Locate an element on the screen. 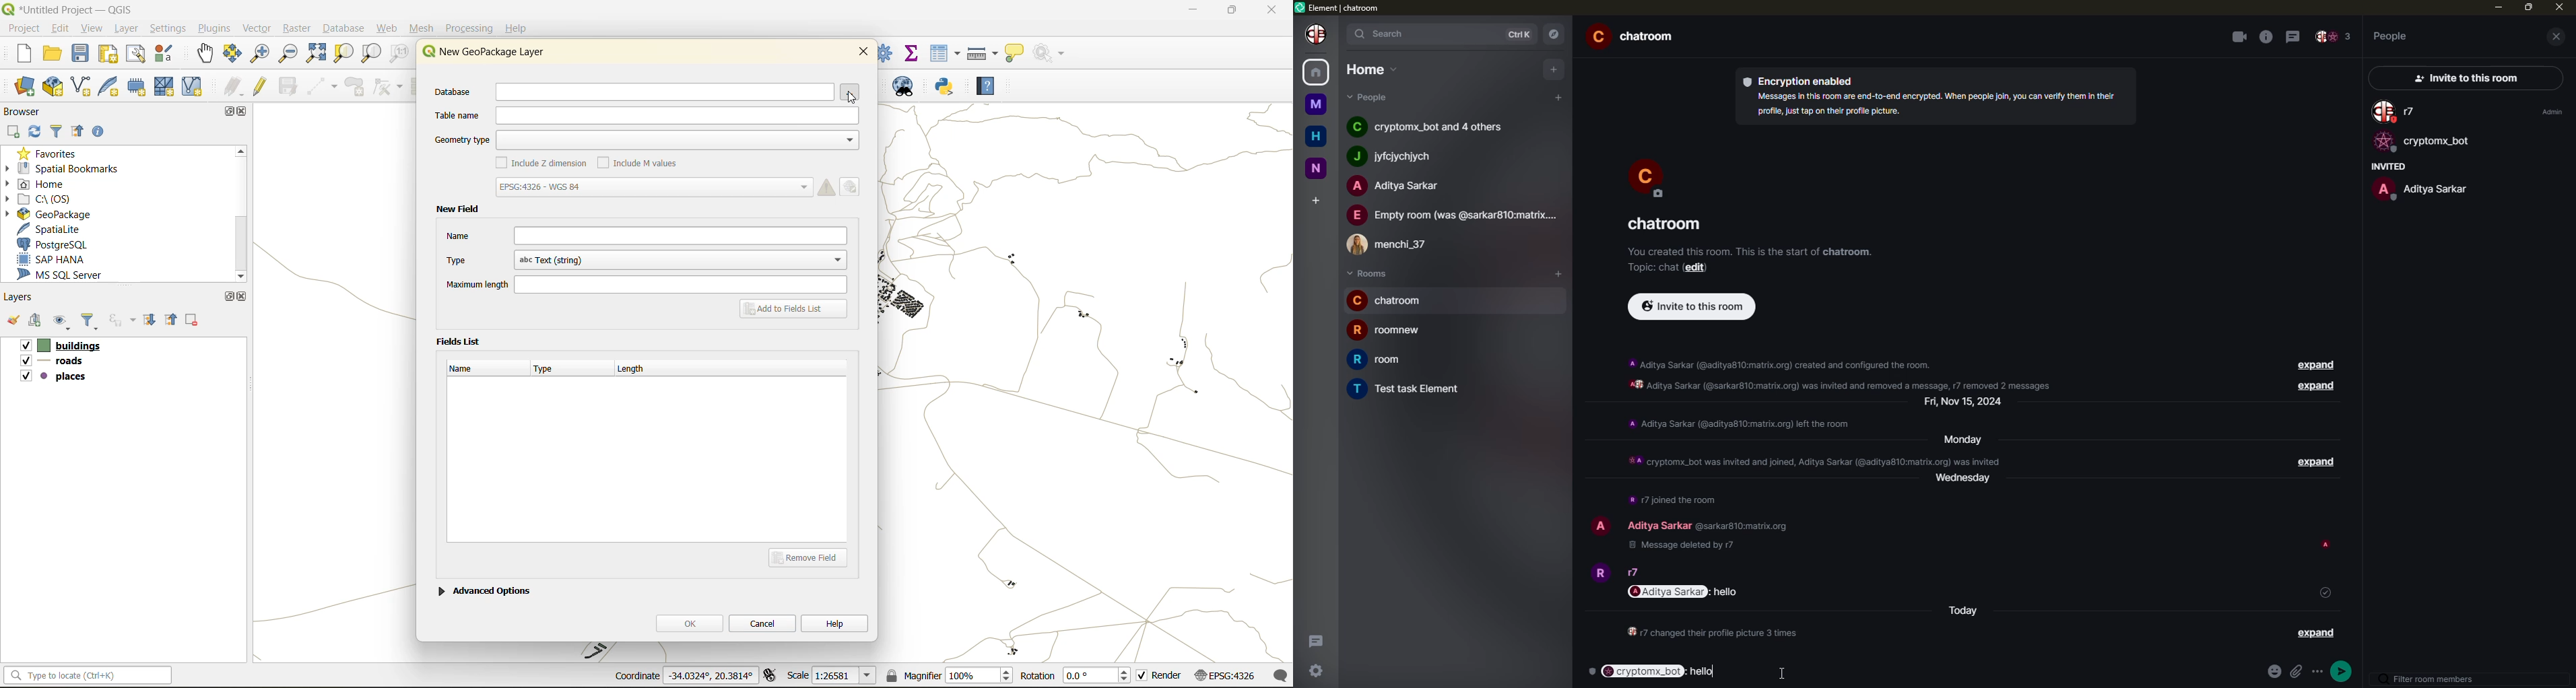 This screenshot has width=2576, height=700. info is located at coordinates (2266, 37).